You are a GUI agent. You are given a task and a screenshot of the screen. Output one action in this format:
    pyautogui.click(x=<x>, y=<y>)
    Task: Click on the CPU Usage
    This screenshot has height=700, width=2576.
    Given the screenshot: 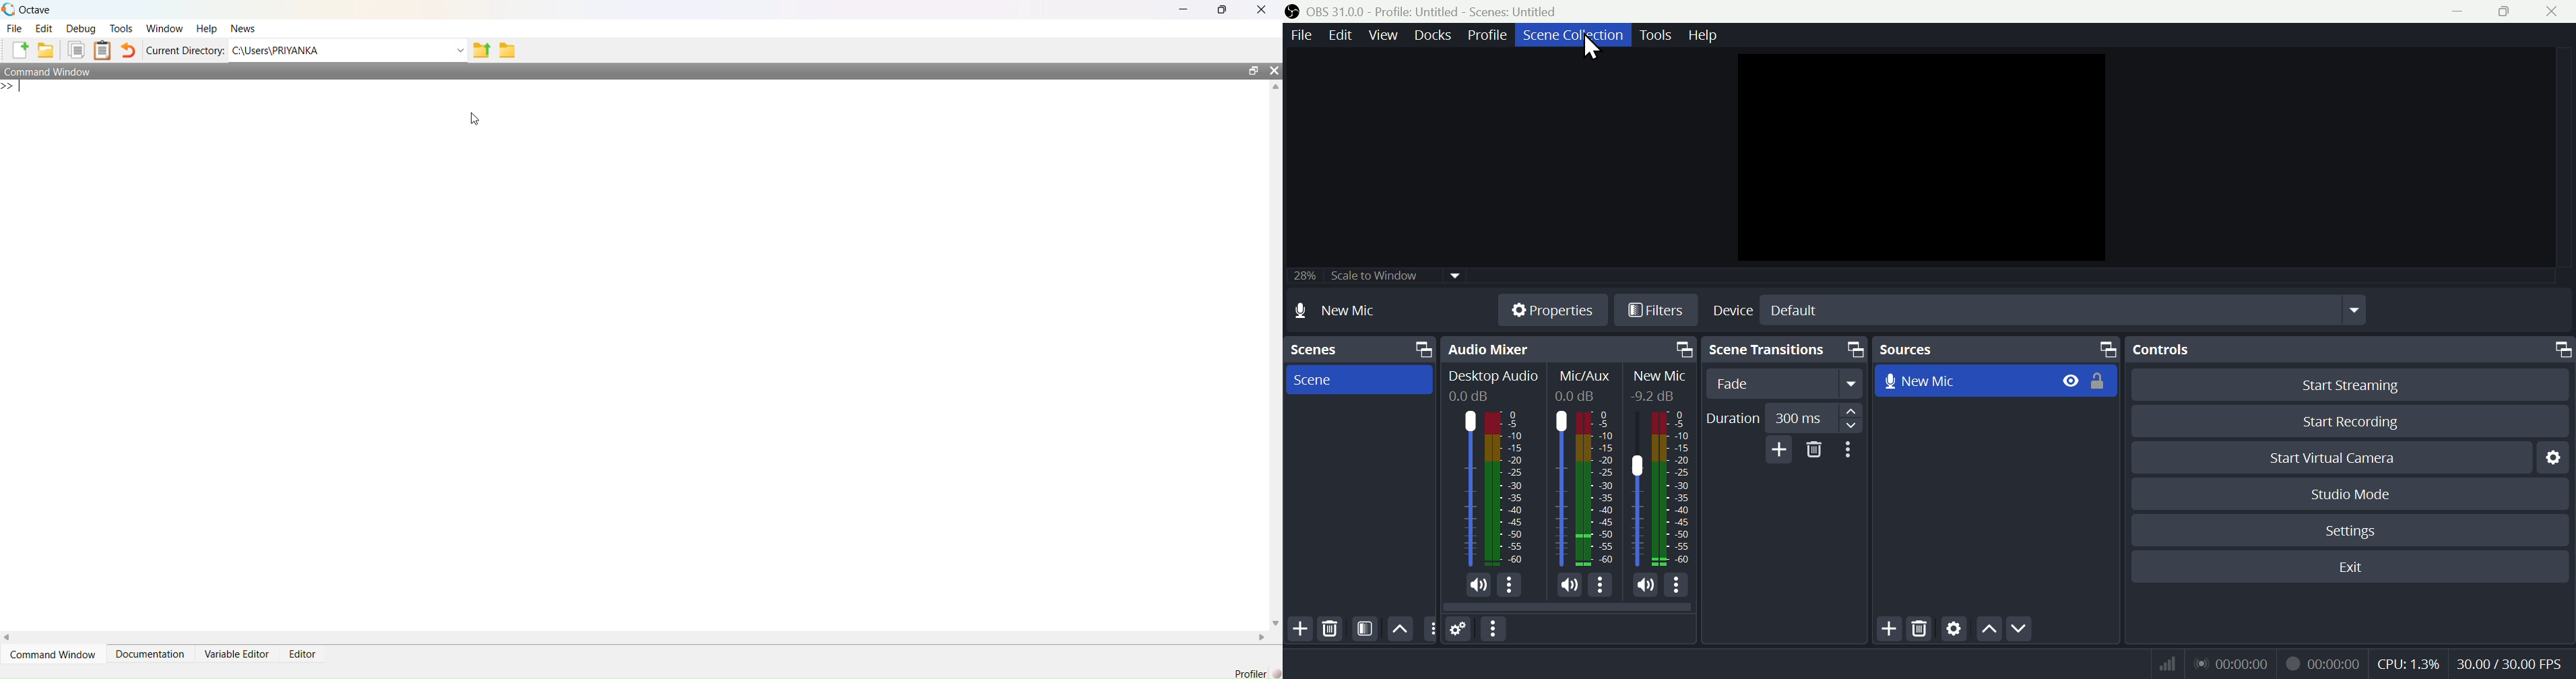 What is the action you would take?
    pyautogui.click(x=2410, y=664)
    